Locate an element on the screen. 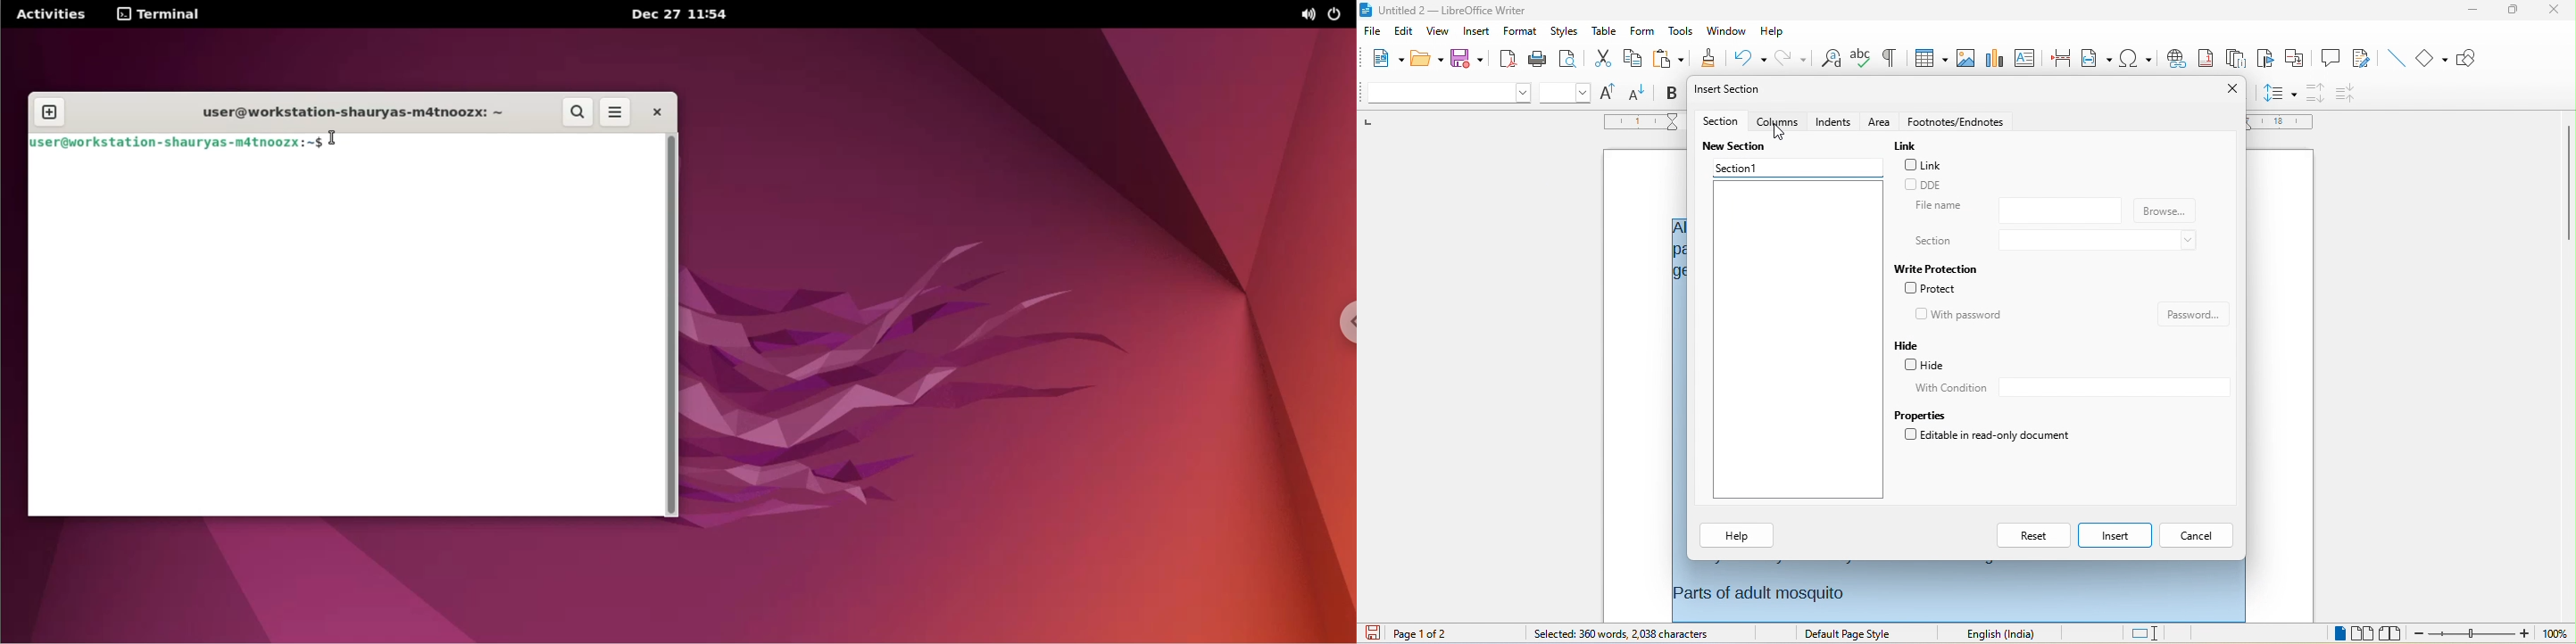 The height and width of the screenshot is (644, 2576). new section is located at coordinates (1734, 145).